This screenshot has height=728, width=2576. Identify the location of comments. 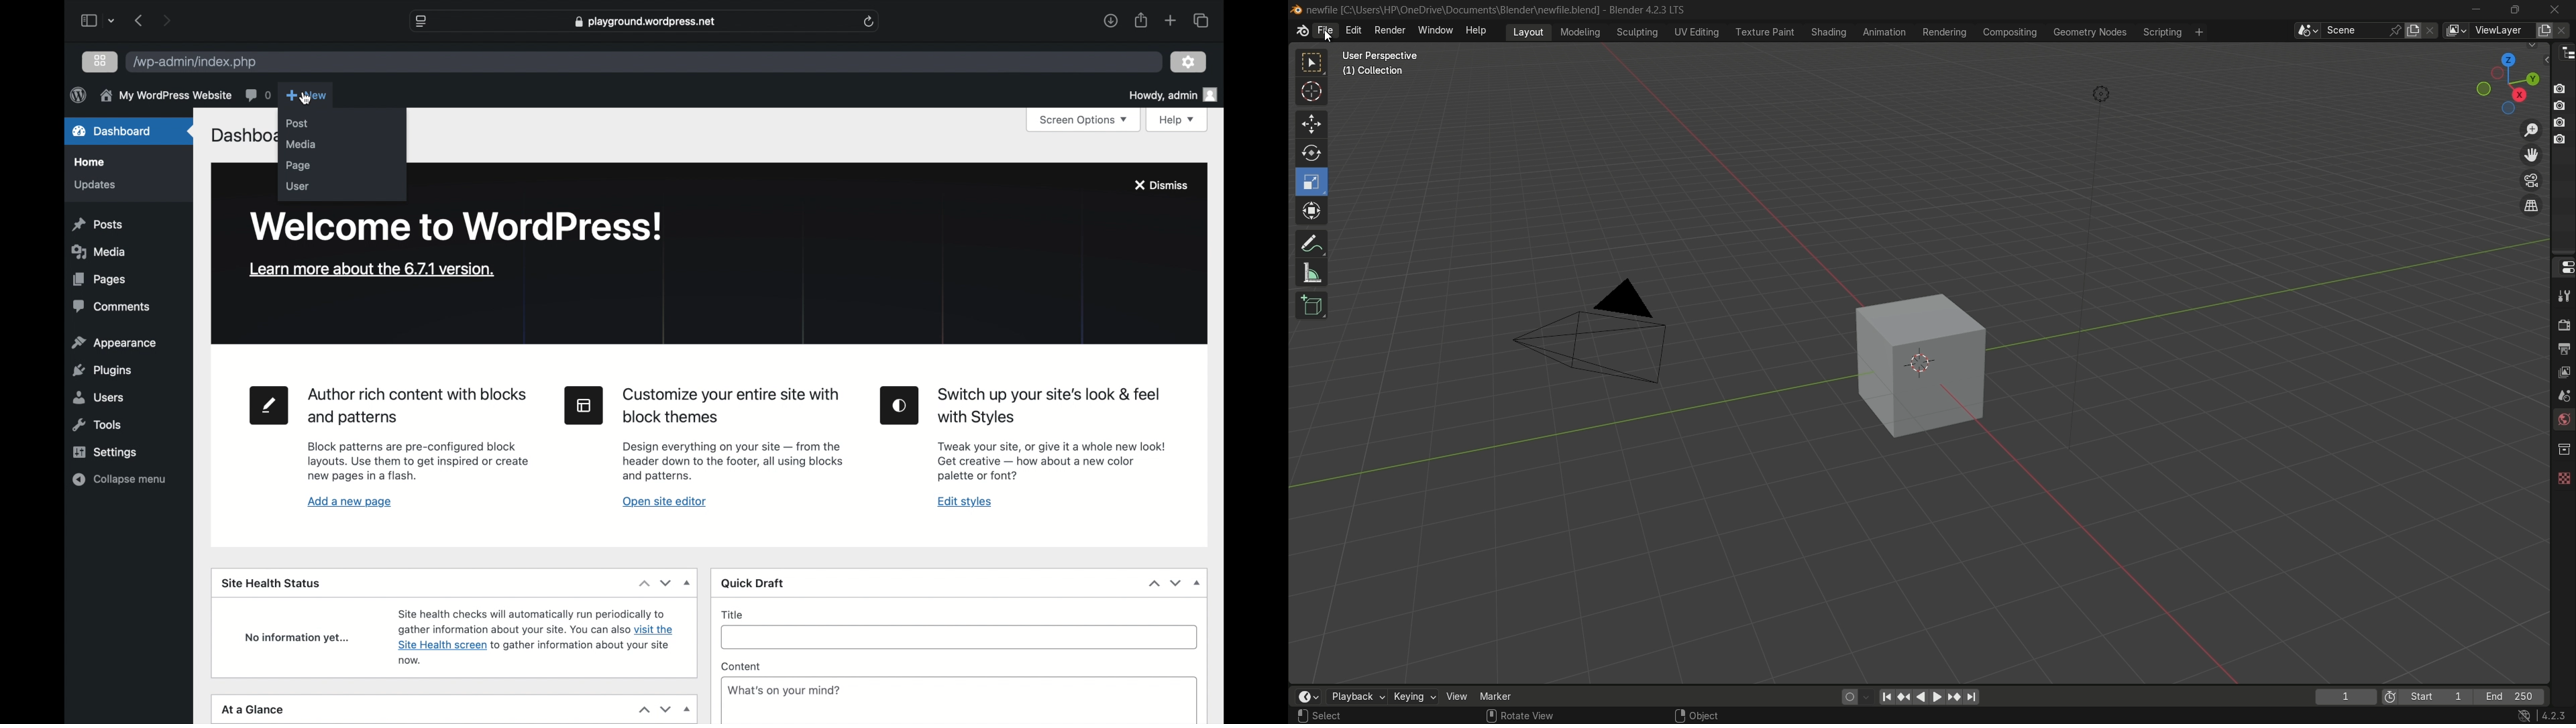
(113, 306).